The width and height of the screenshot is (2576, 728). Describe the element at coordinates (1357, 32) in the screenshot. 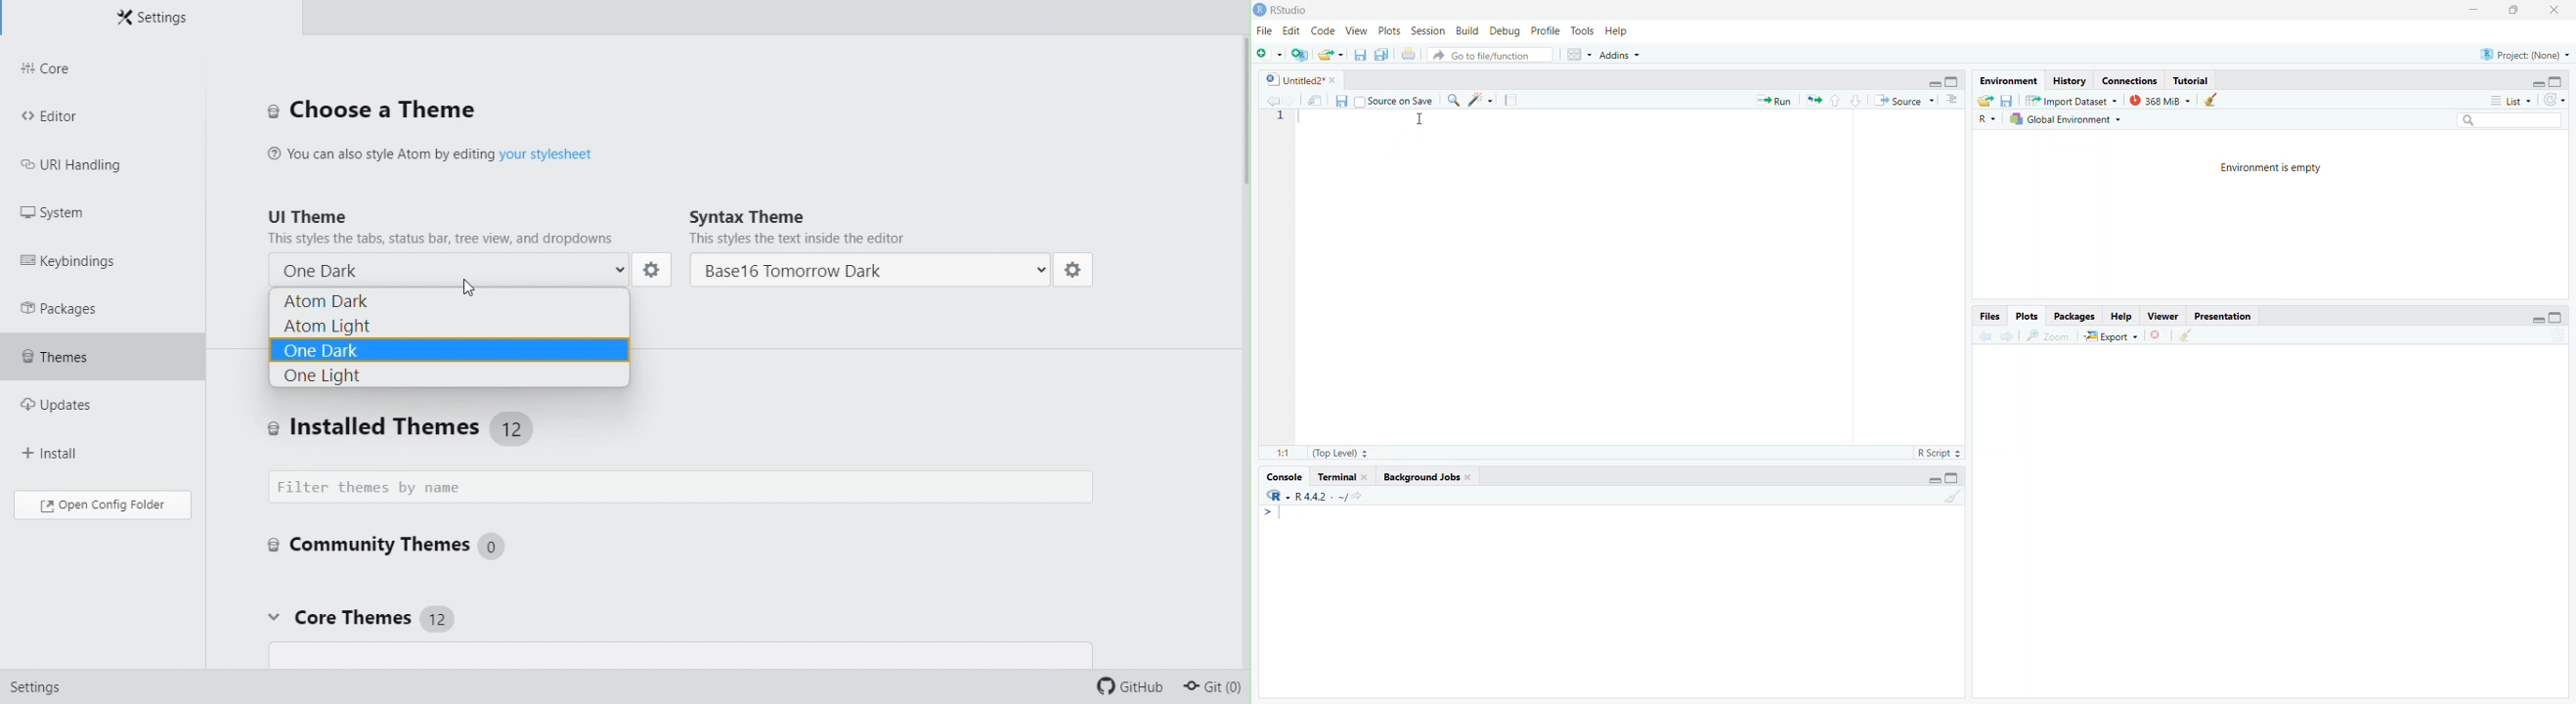

I see `2 View` at that location.